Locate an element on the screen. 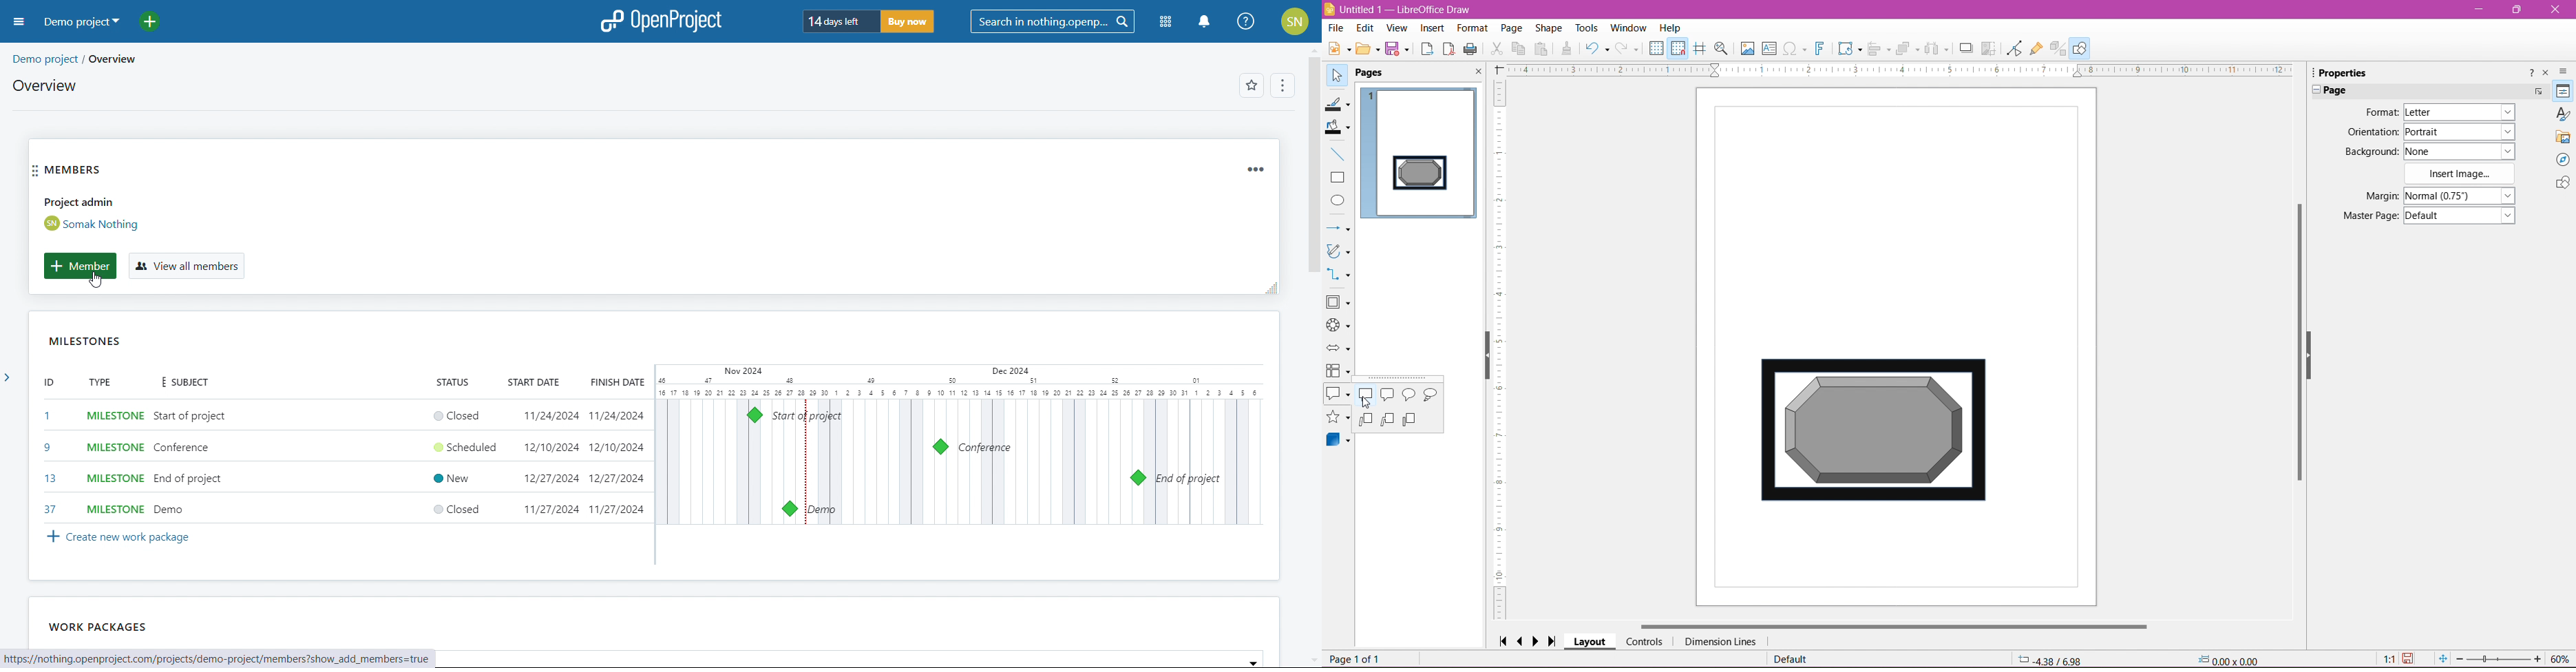 The width and height of the screenshot is (2576, 672). Shapes is located at coordinates (2561, 184).